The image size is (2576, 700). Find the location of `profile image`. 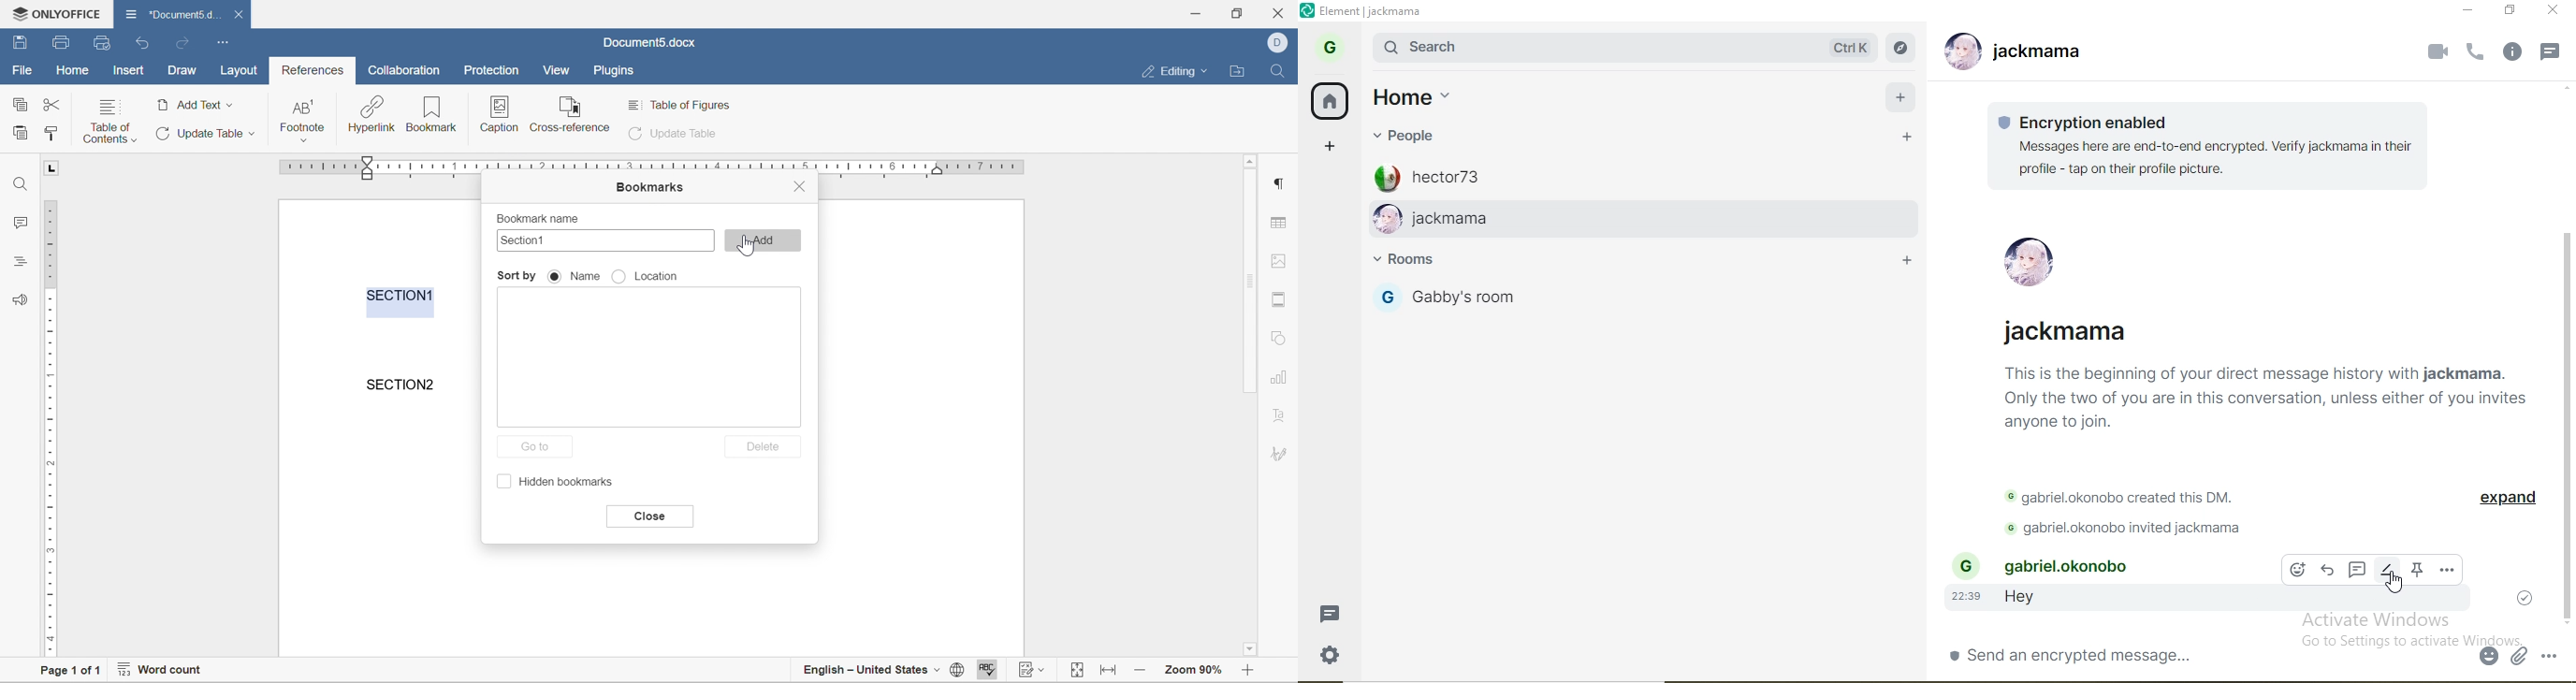

profile image is located at coordinates (1386, 176).